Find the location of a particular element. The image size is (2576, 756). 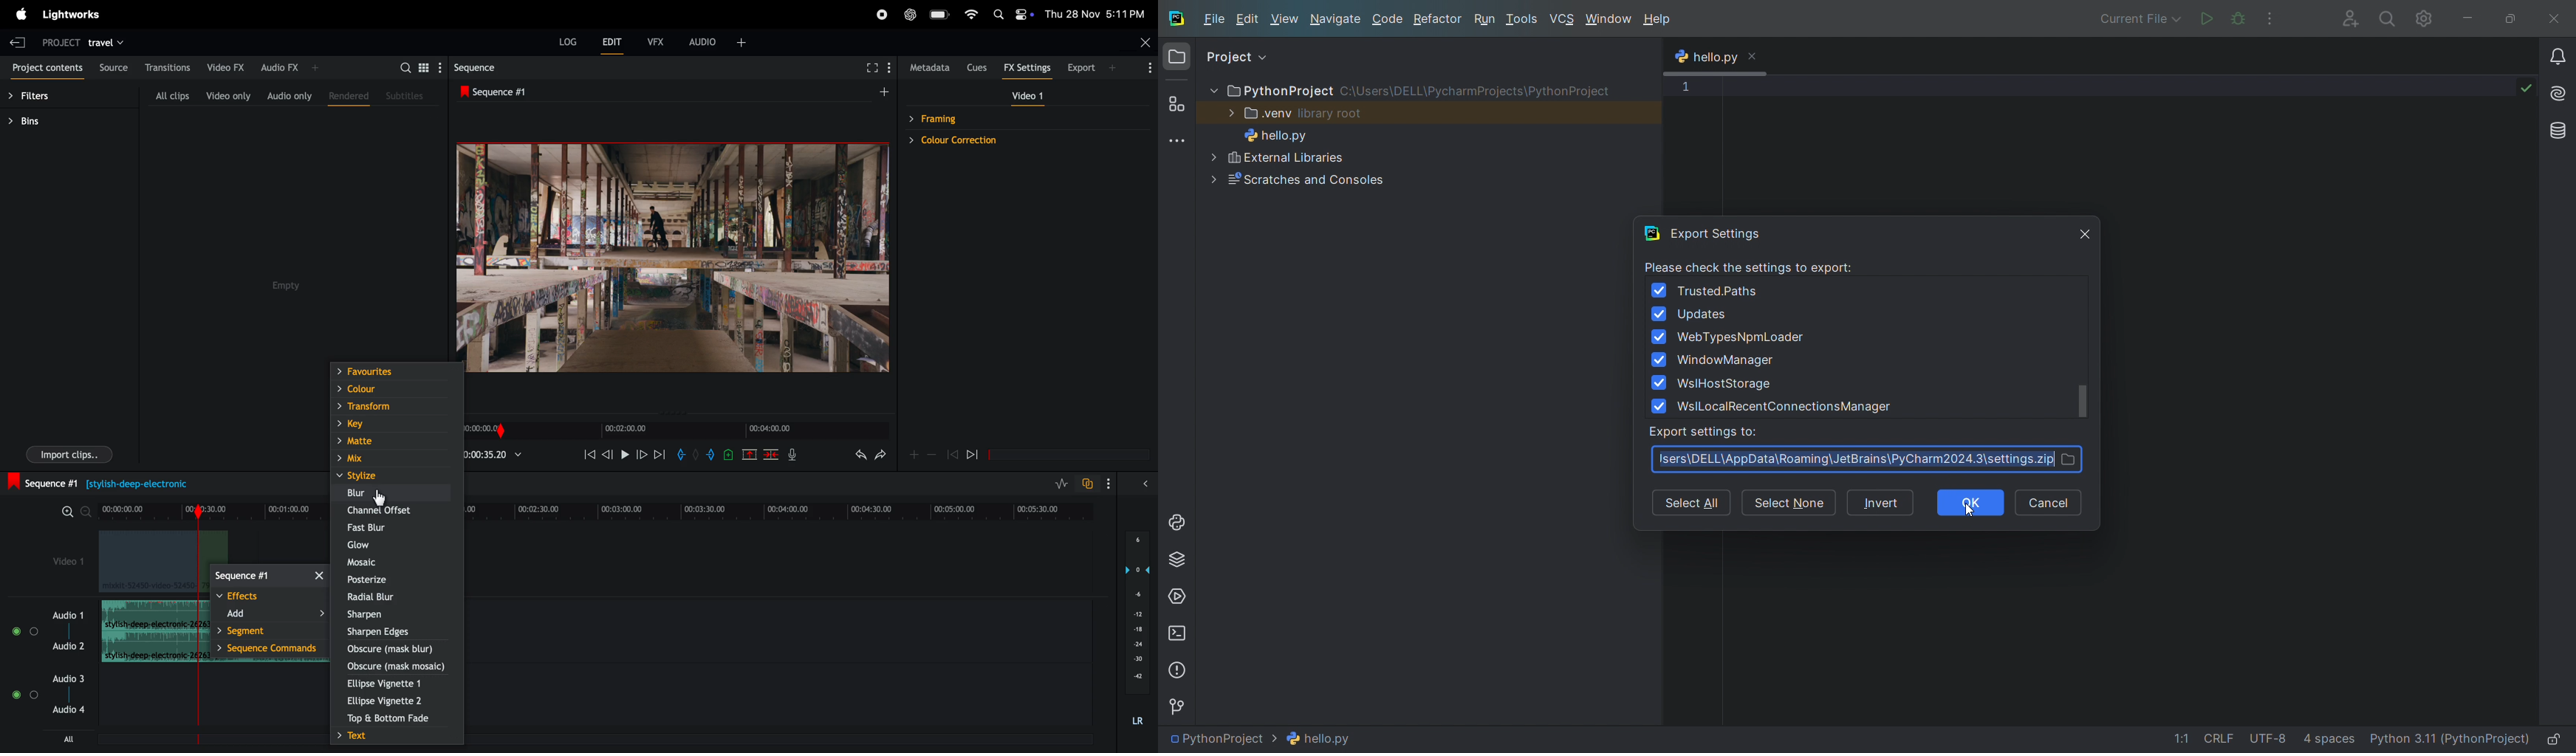

Close is located at coordinates (1144, 41).